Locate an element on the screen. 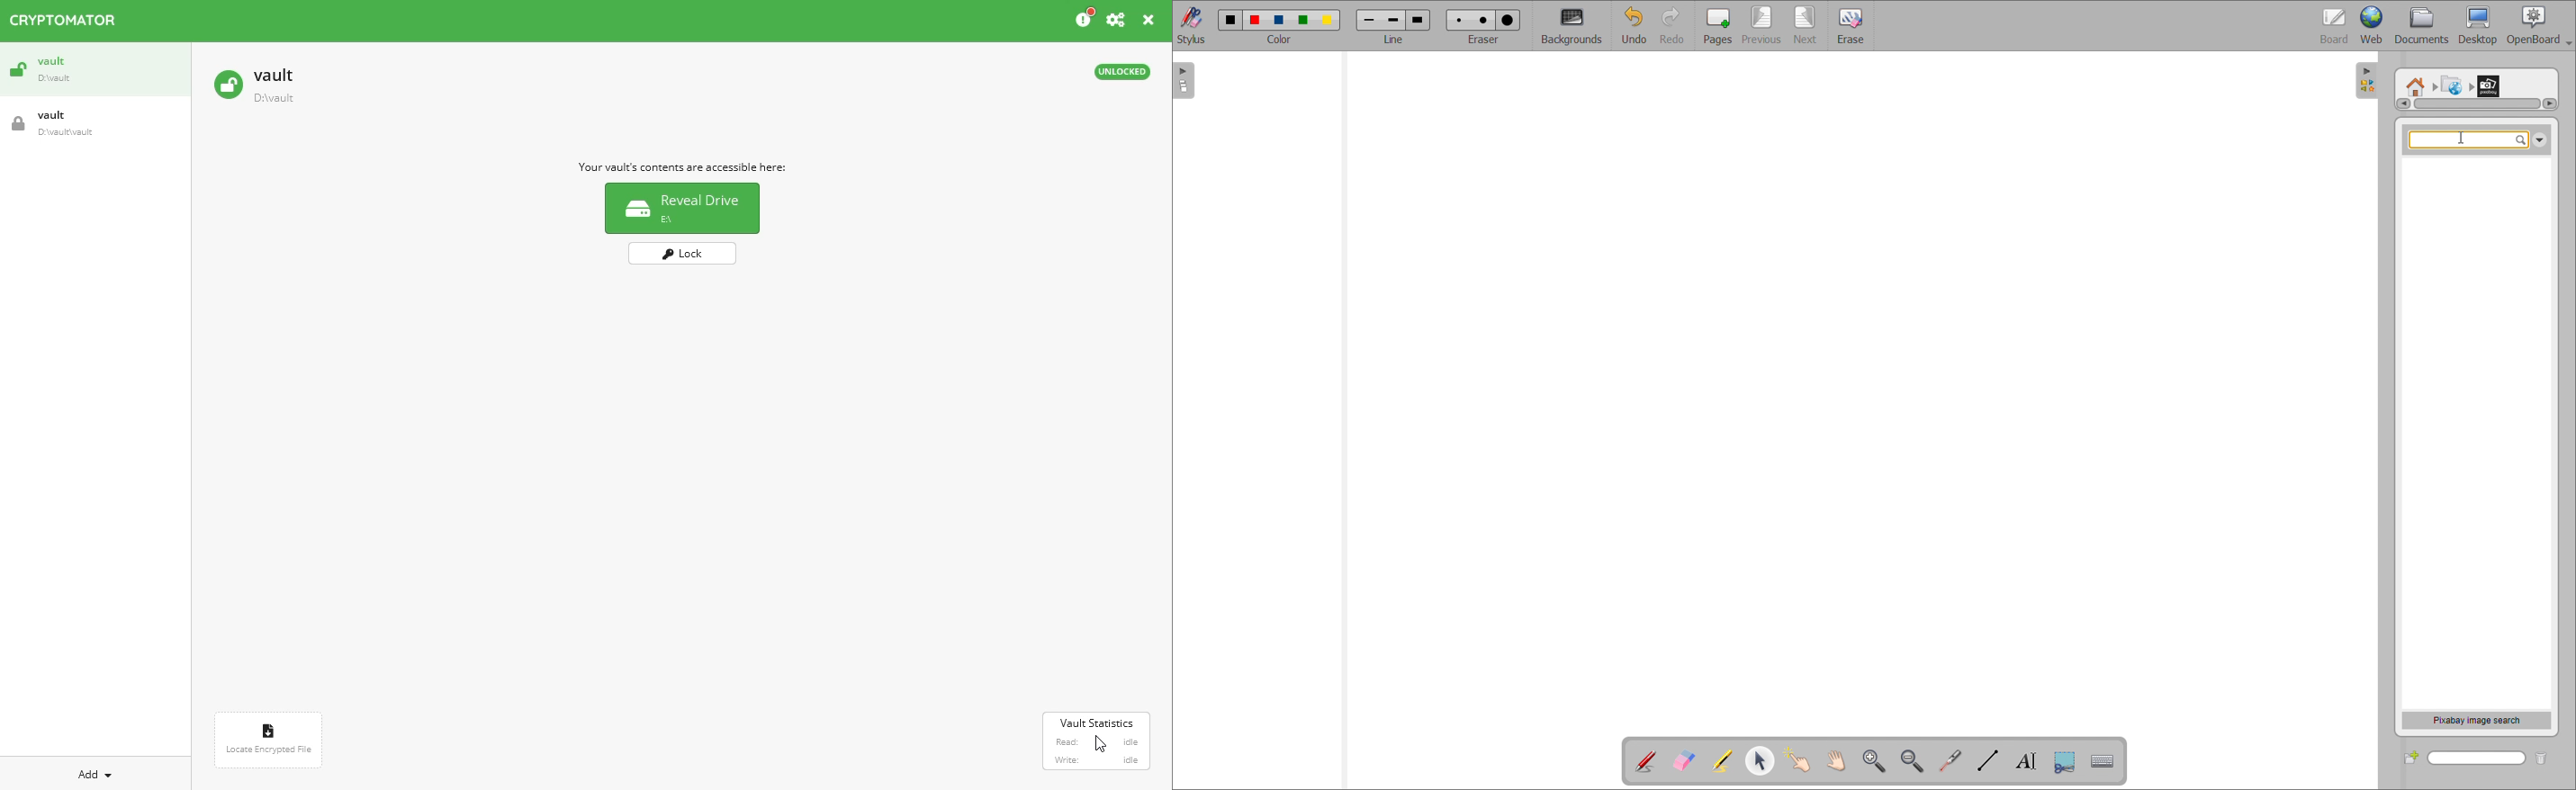  Line is located at coordinates (1394, 40).